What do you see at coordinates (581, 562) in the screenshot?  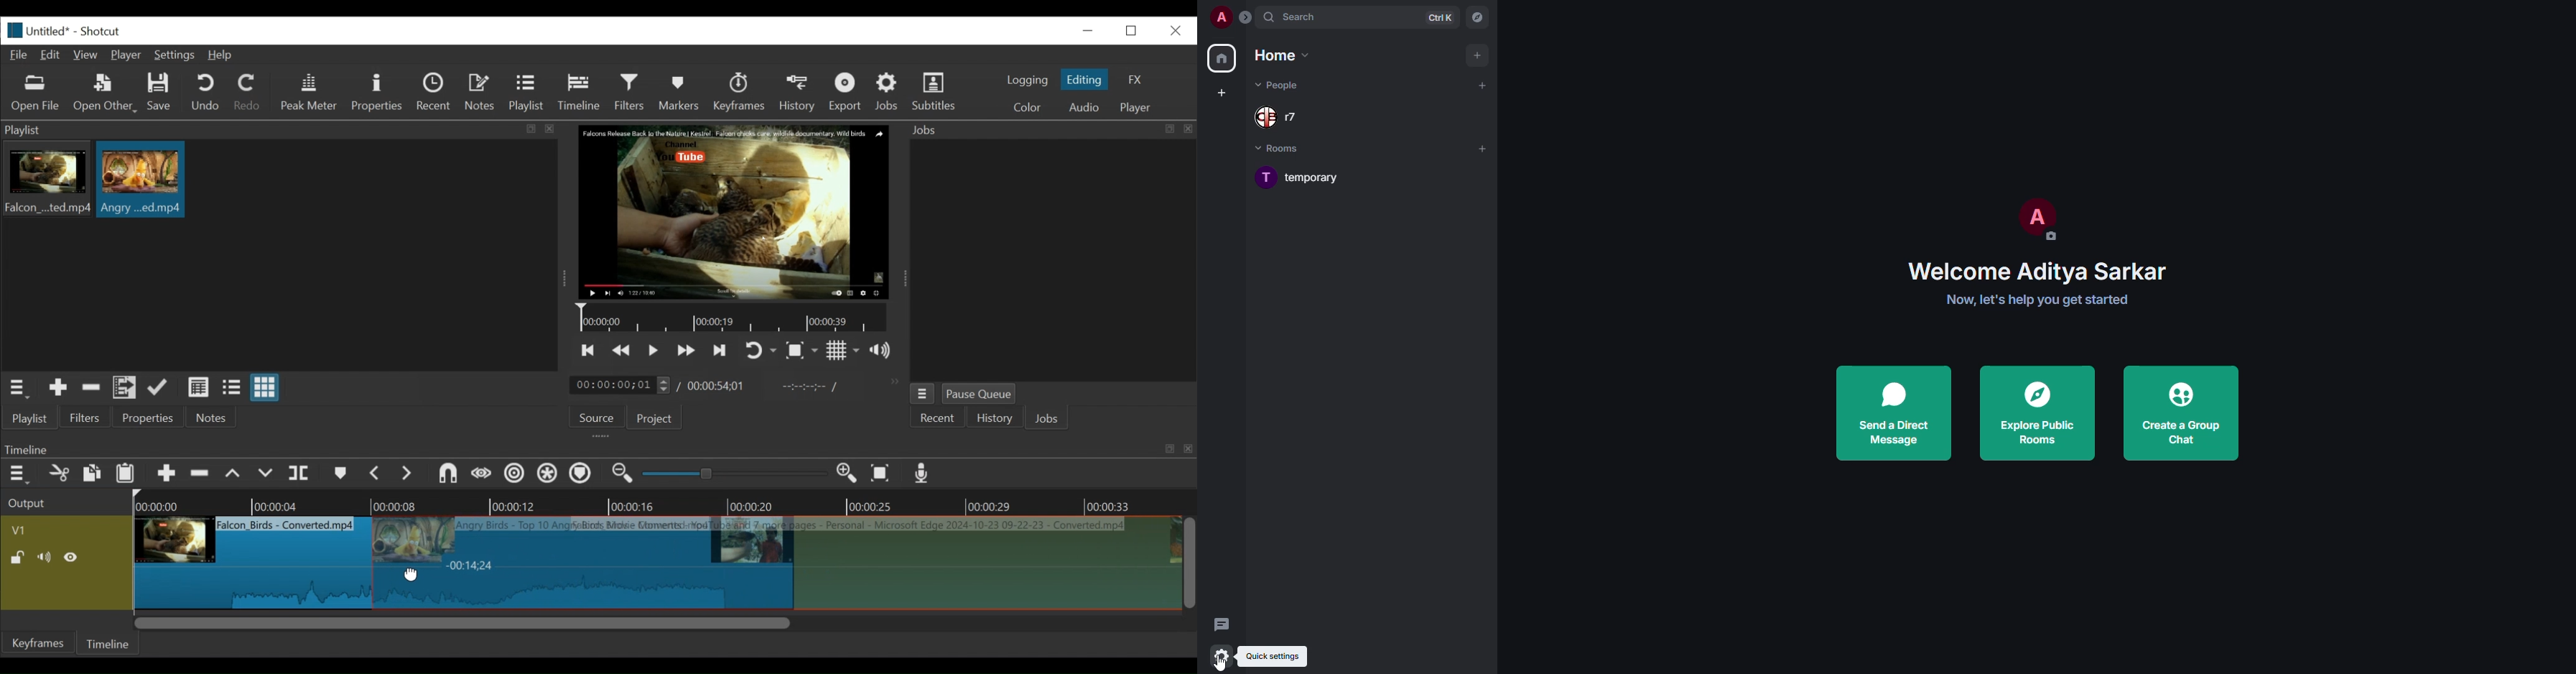 I see `clip` at bounding box center [581, 562].